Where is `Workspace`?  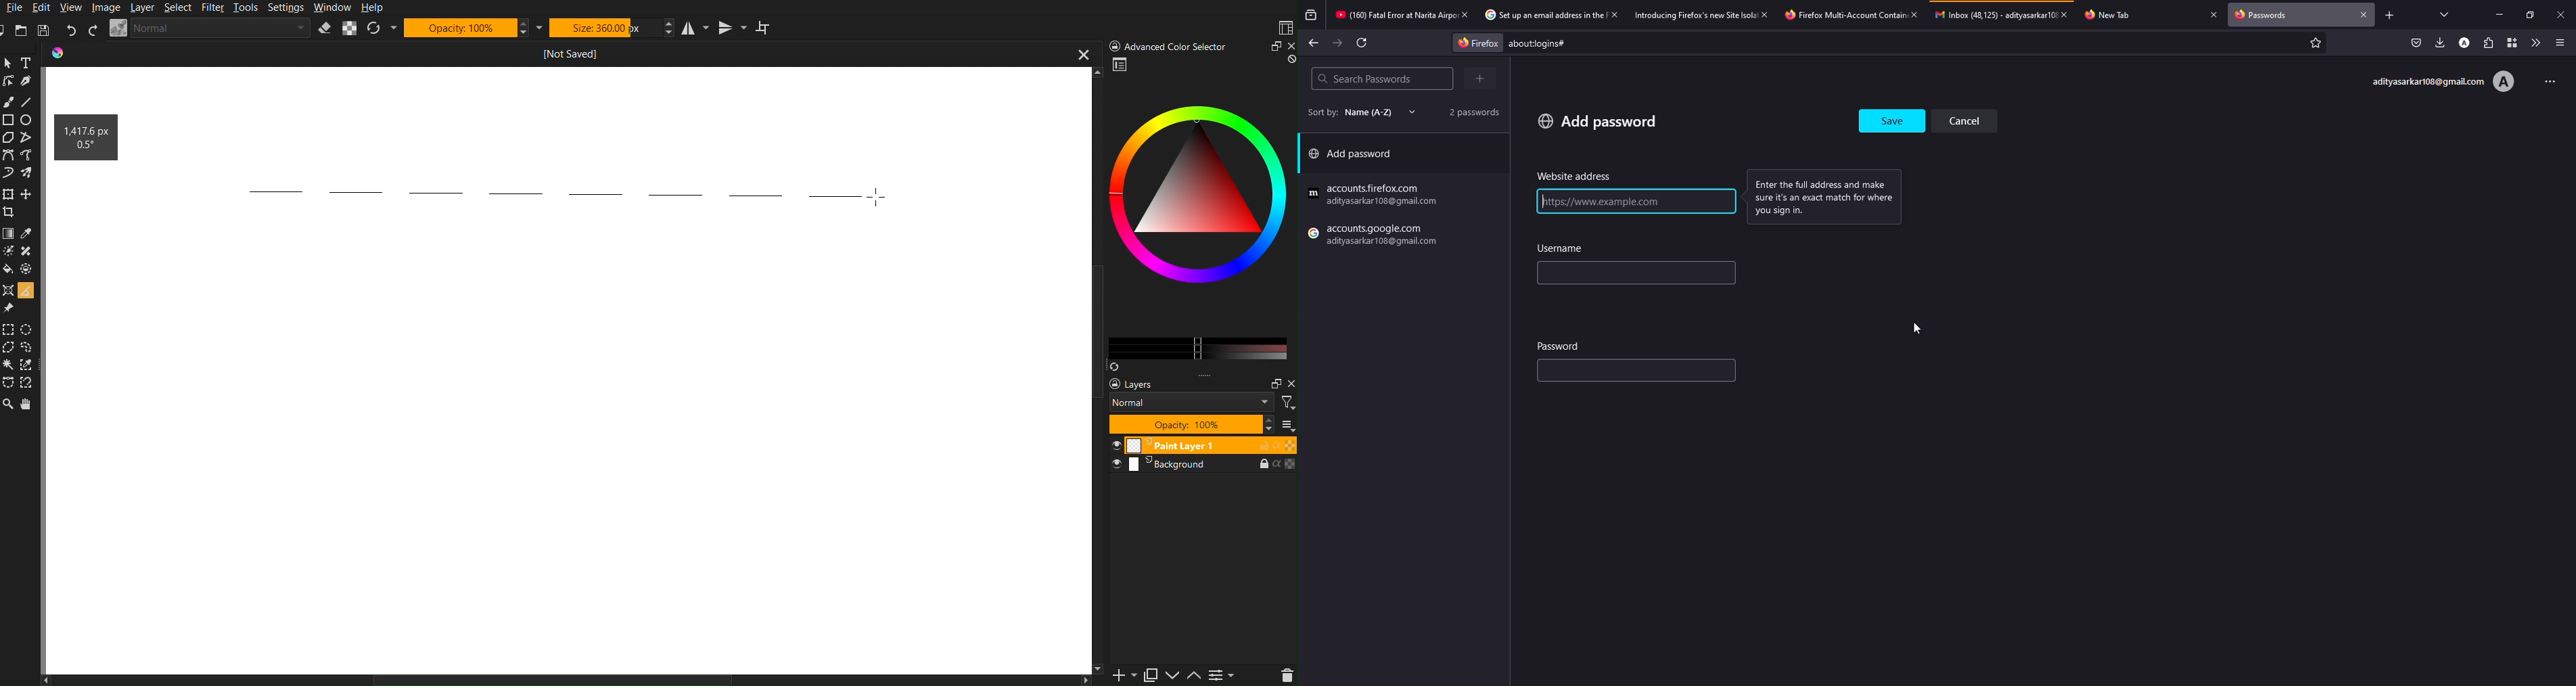
Workspace is located at coordinates (571, 449).